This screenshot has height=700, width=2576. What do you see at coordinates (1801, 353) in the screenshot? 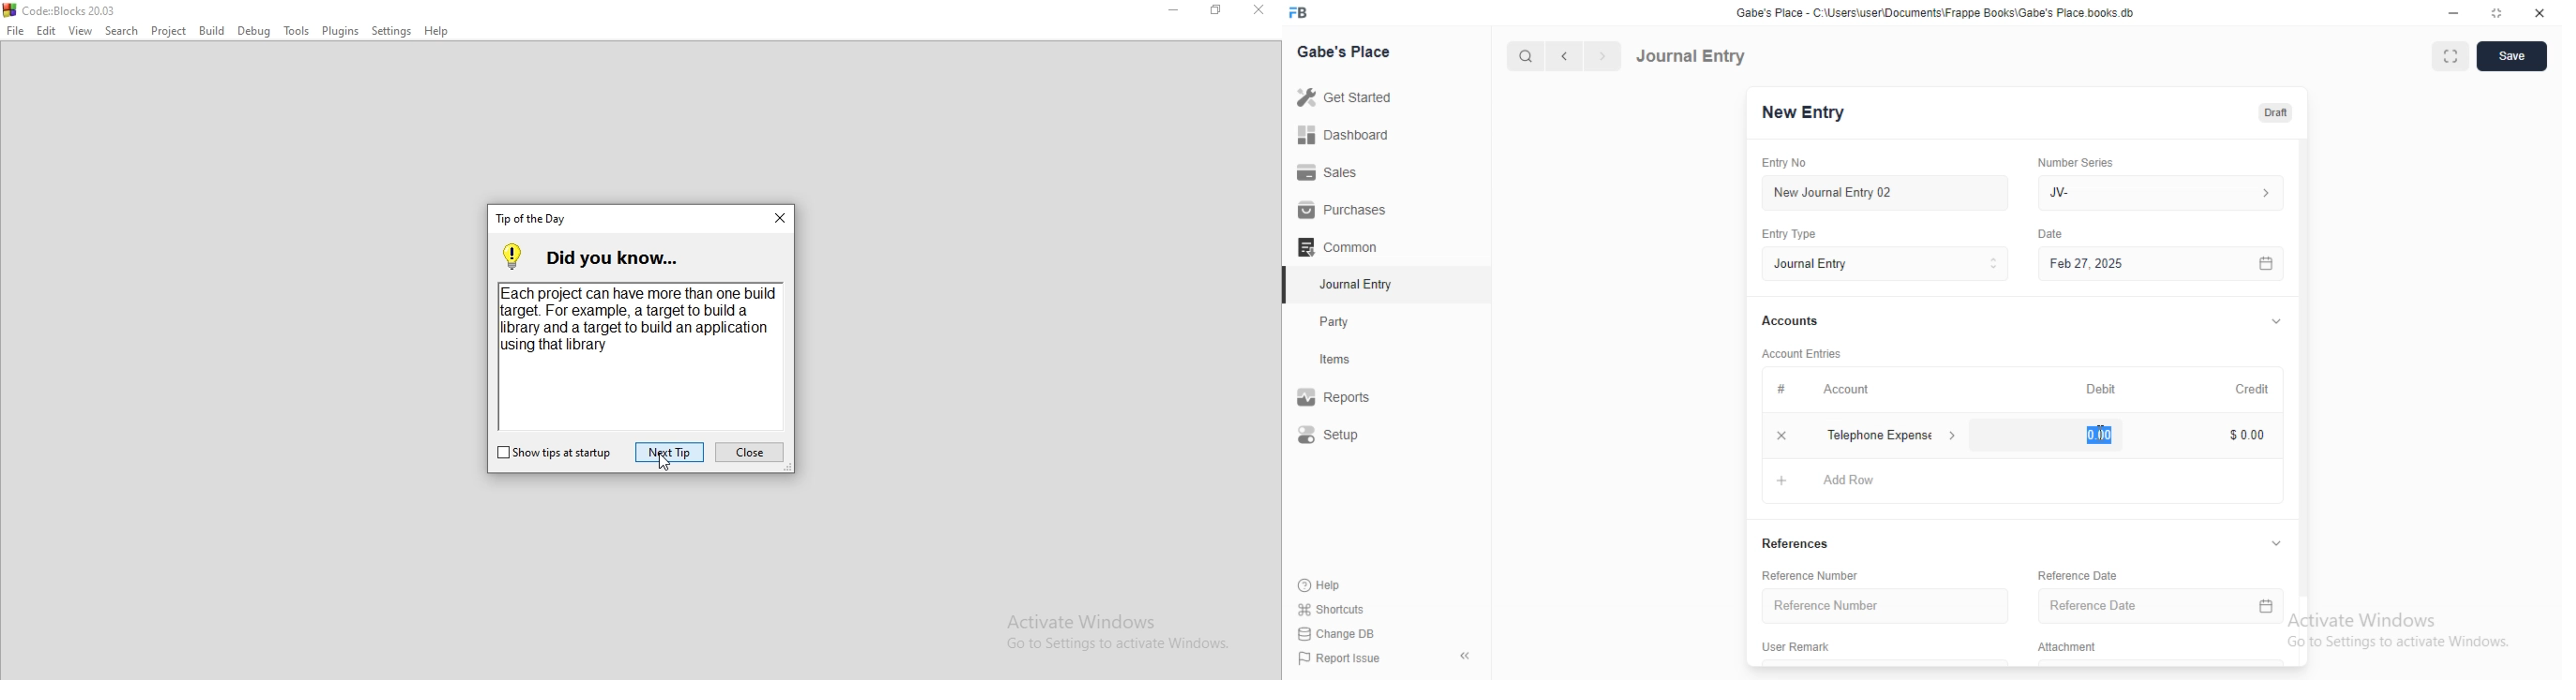
I see `Account entries` at bounding box center [1801, 353].